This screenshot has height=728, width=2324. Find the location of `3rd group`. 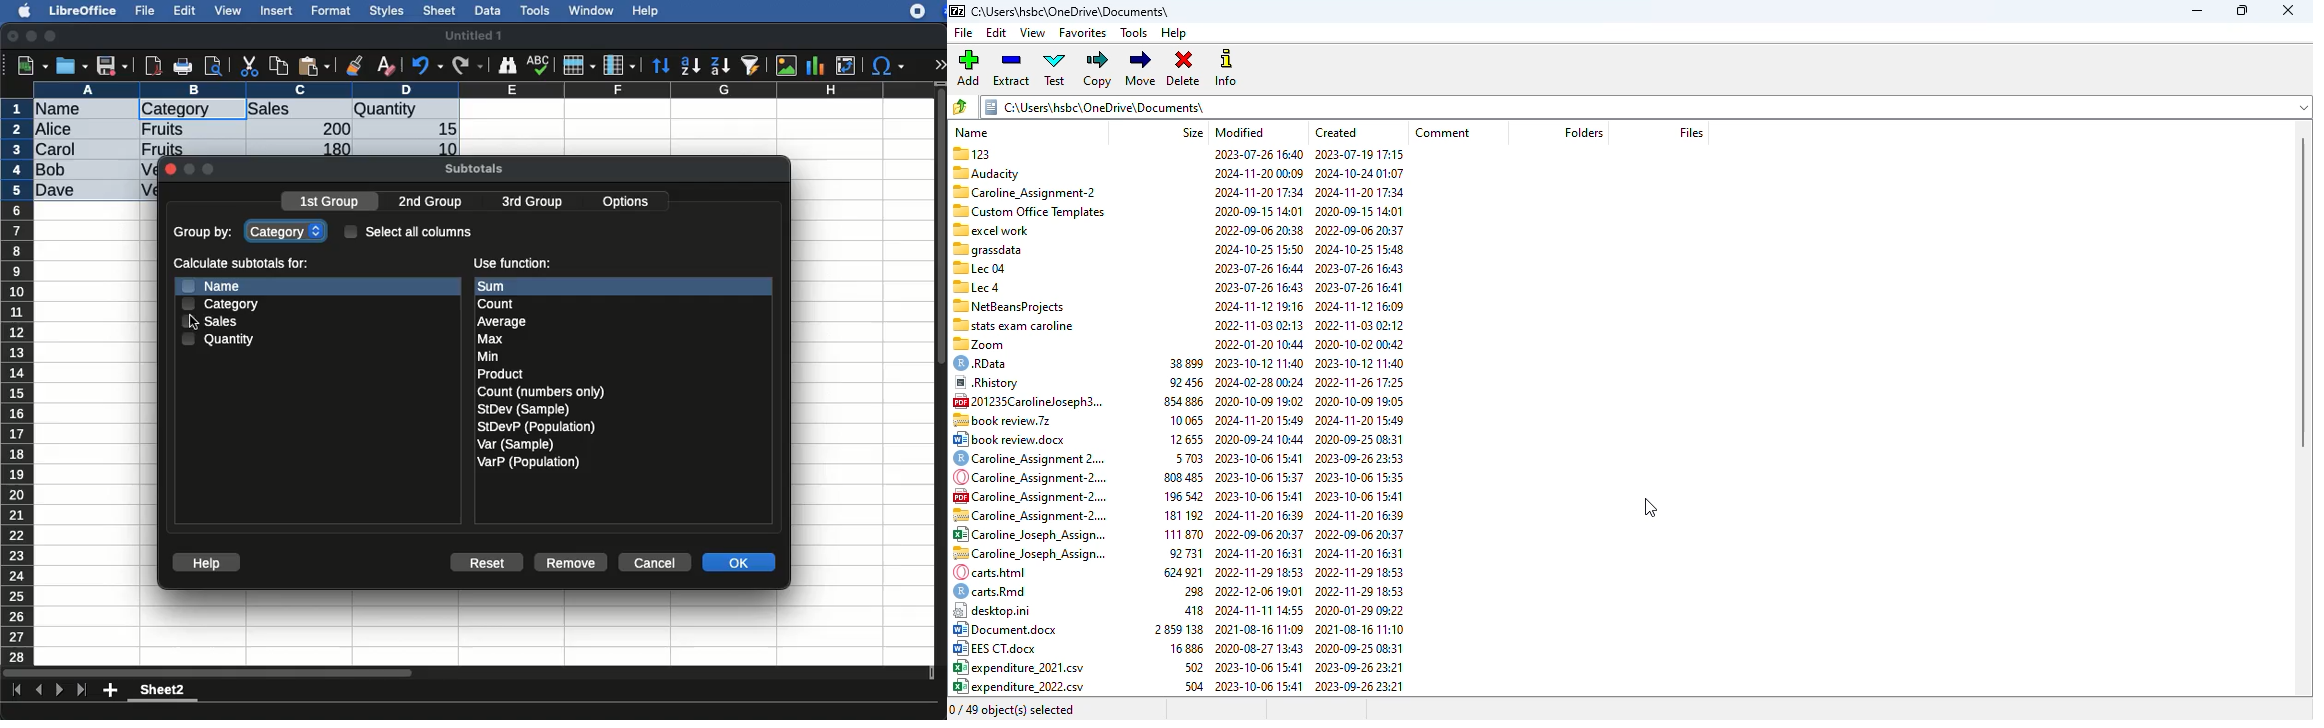

3rd group is located at coordinates (532, 203).